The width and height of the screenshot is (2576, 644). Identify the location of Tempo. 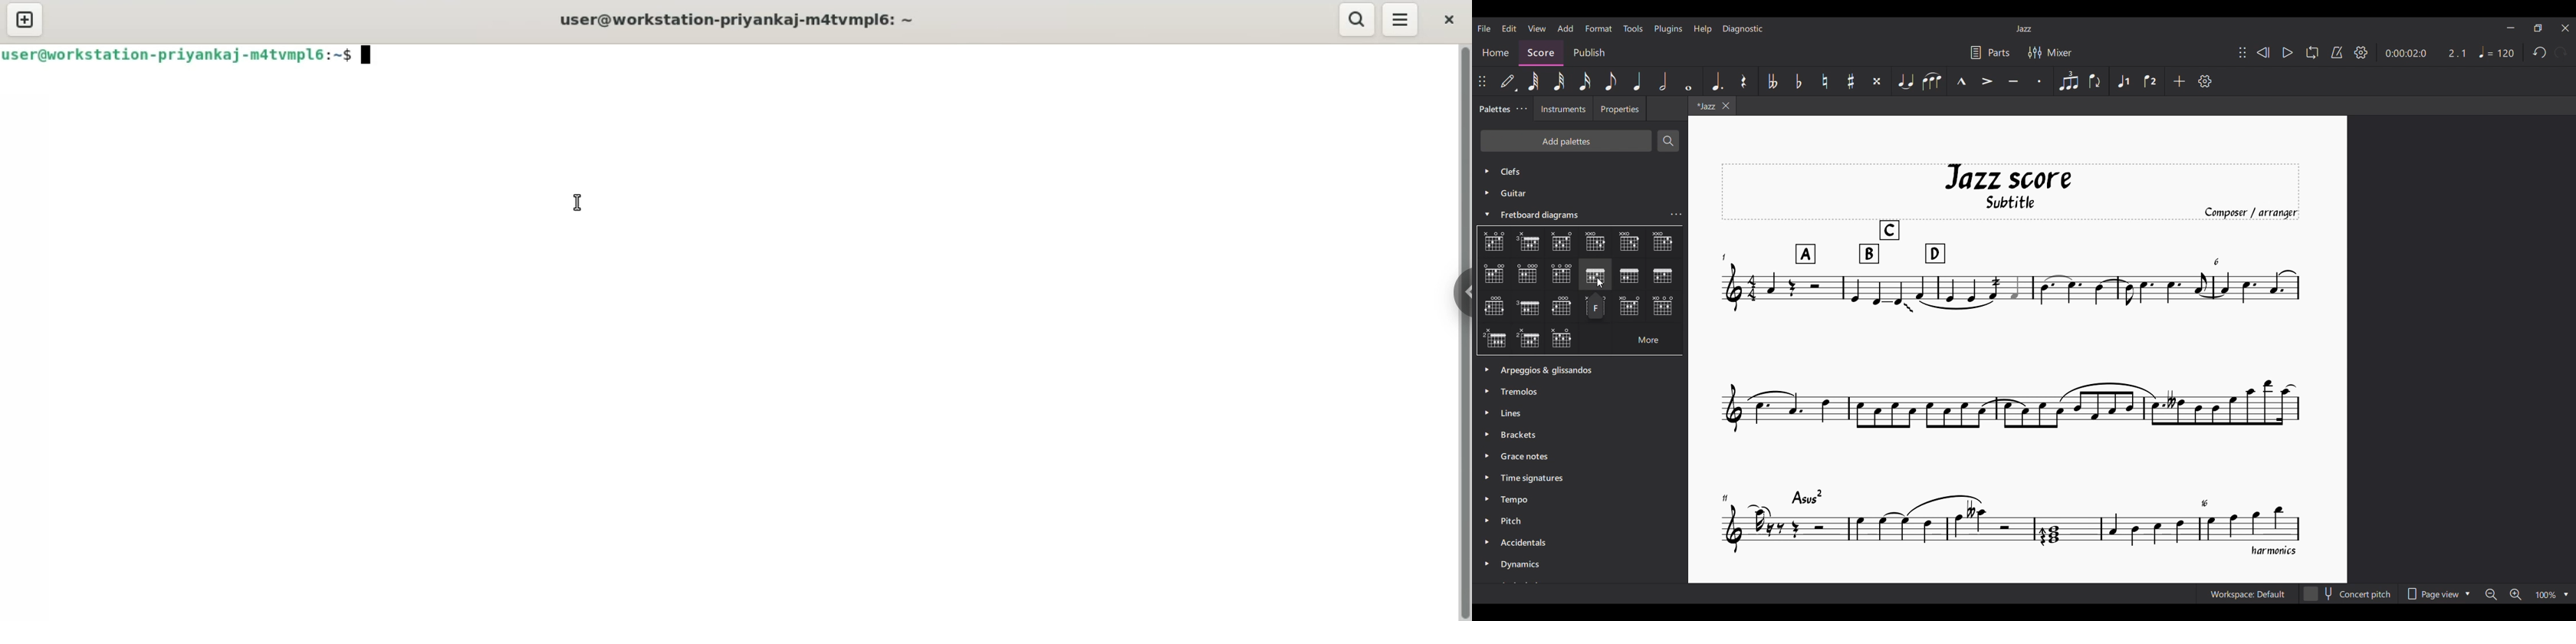
(1520, 501).